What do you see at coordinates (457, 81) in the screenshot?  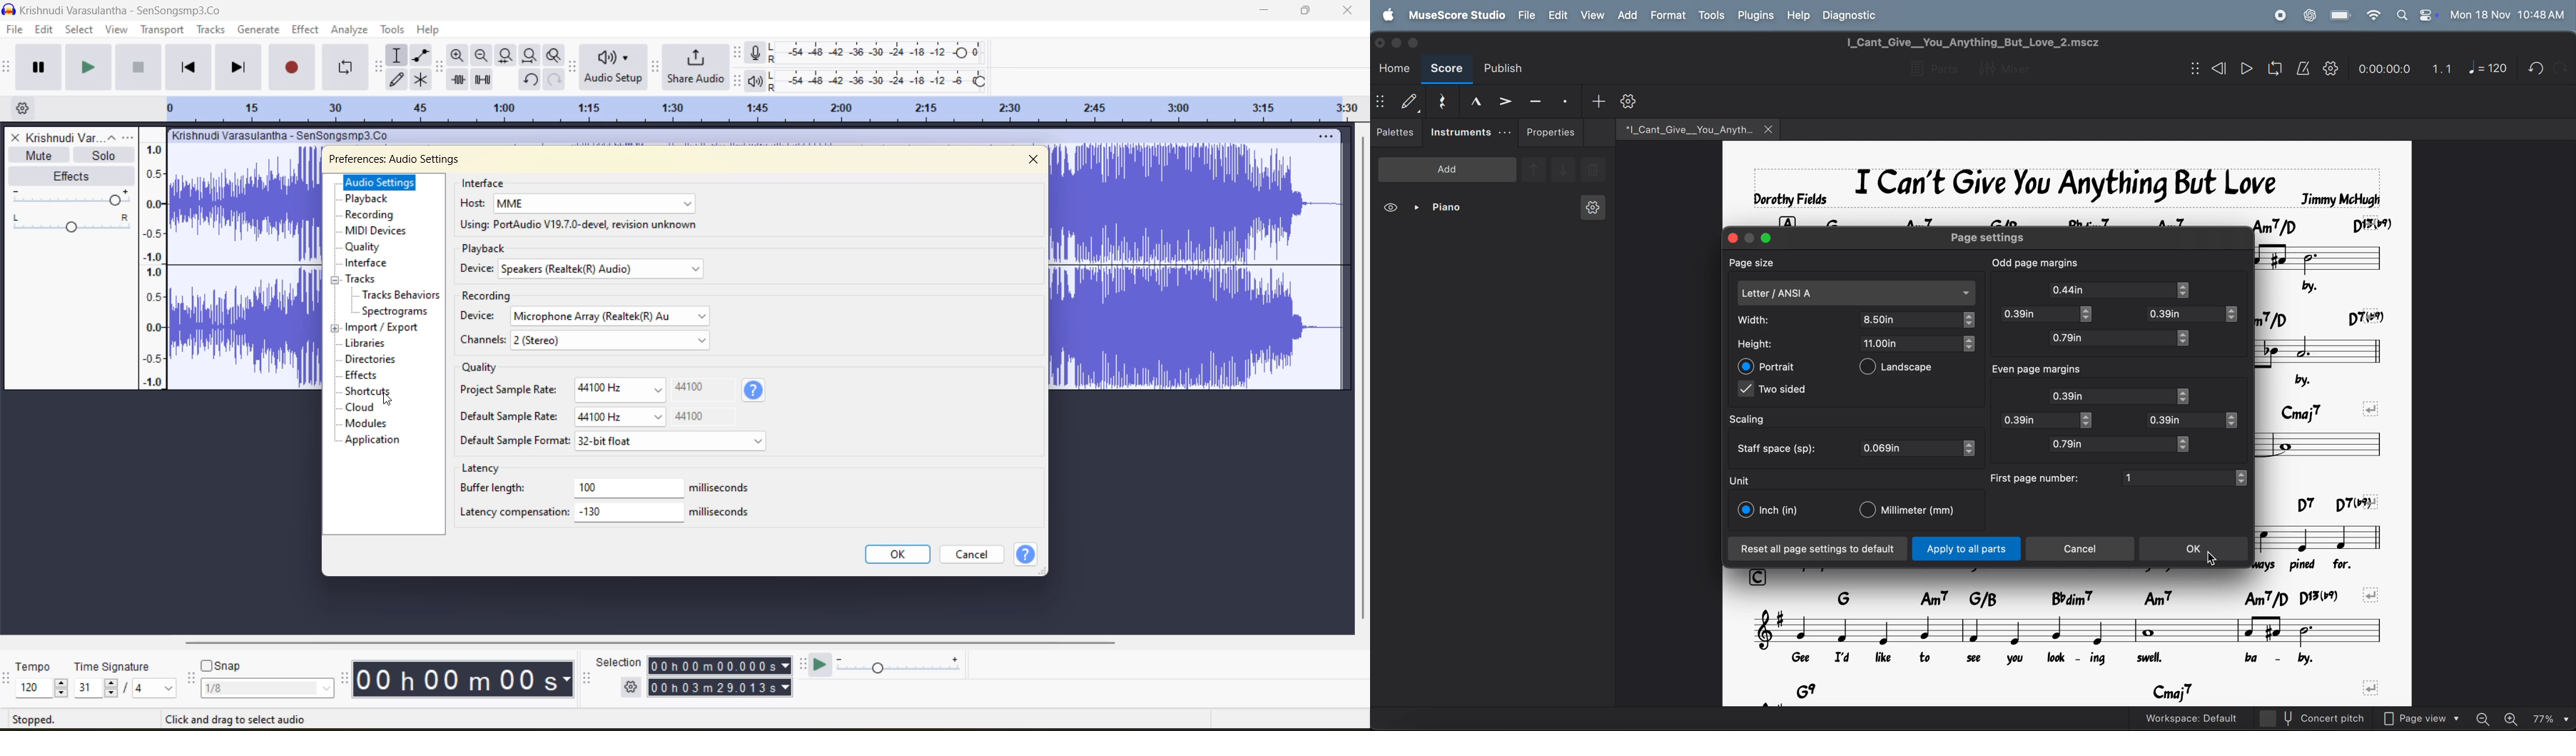 I see `trim audio outside selection` at bounding box center [457, 81].